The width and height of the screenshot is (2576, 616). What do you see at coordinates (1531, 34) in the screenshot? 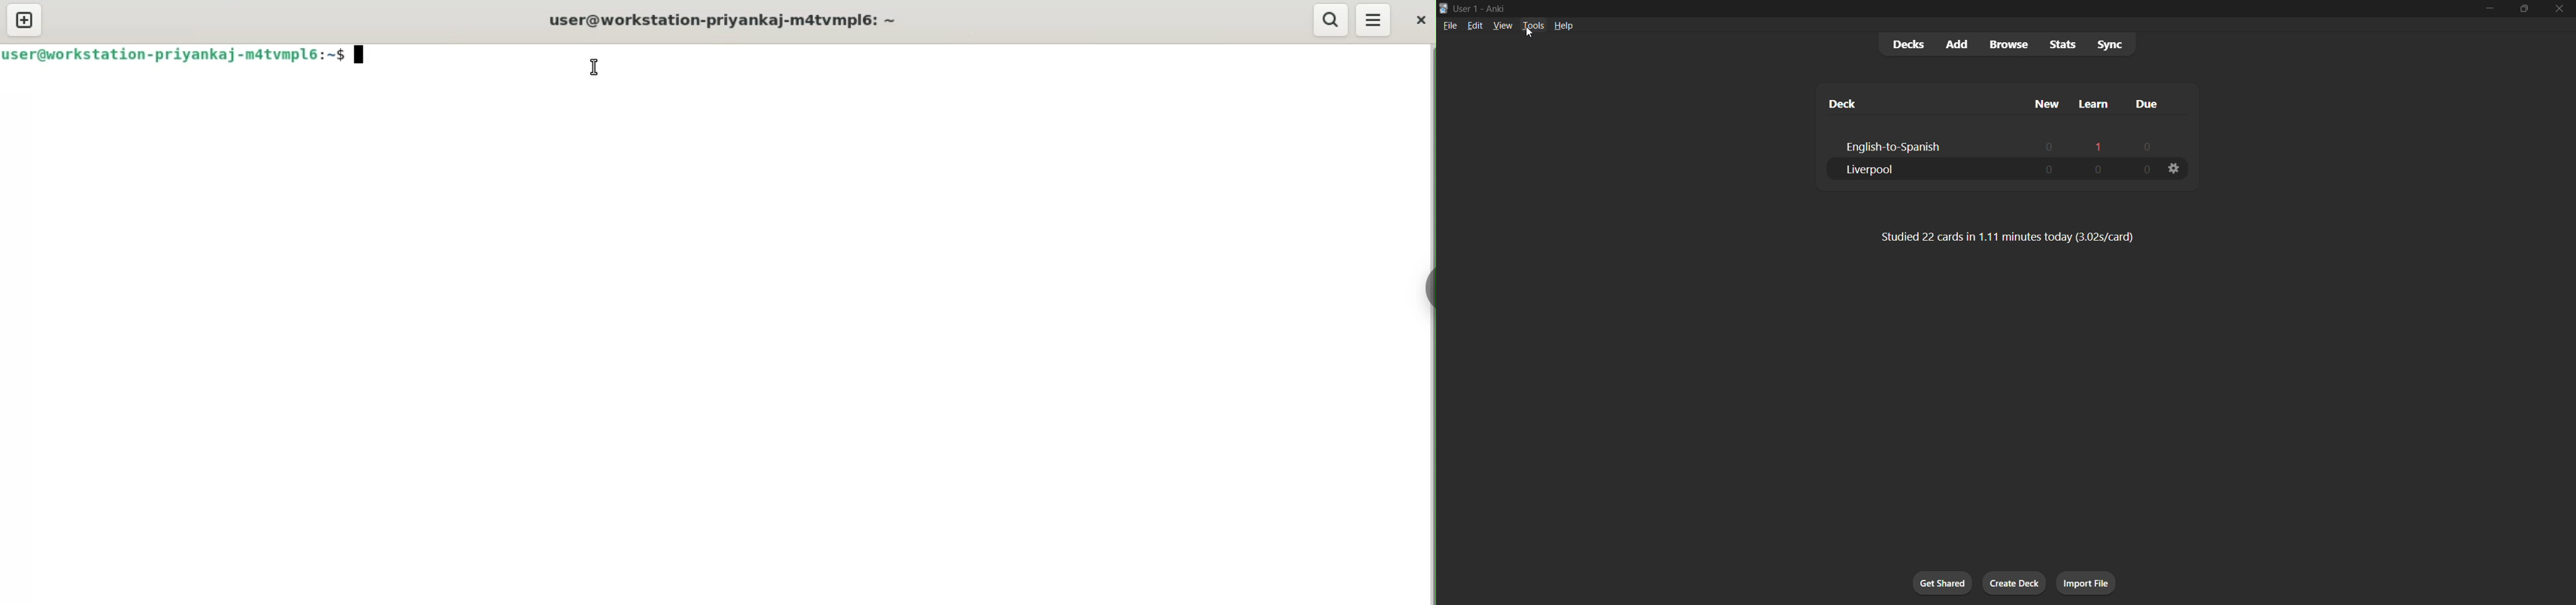
I see `cursor` at bounding box center [1531, 34].